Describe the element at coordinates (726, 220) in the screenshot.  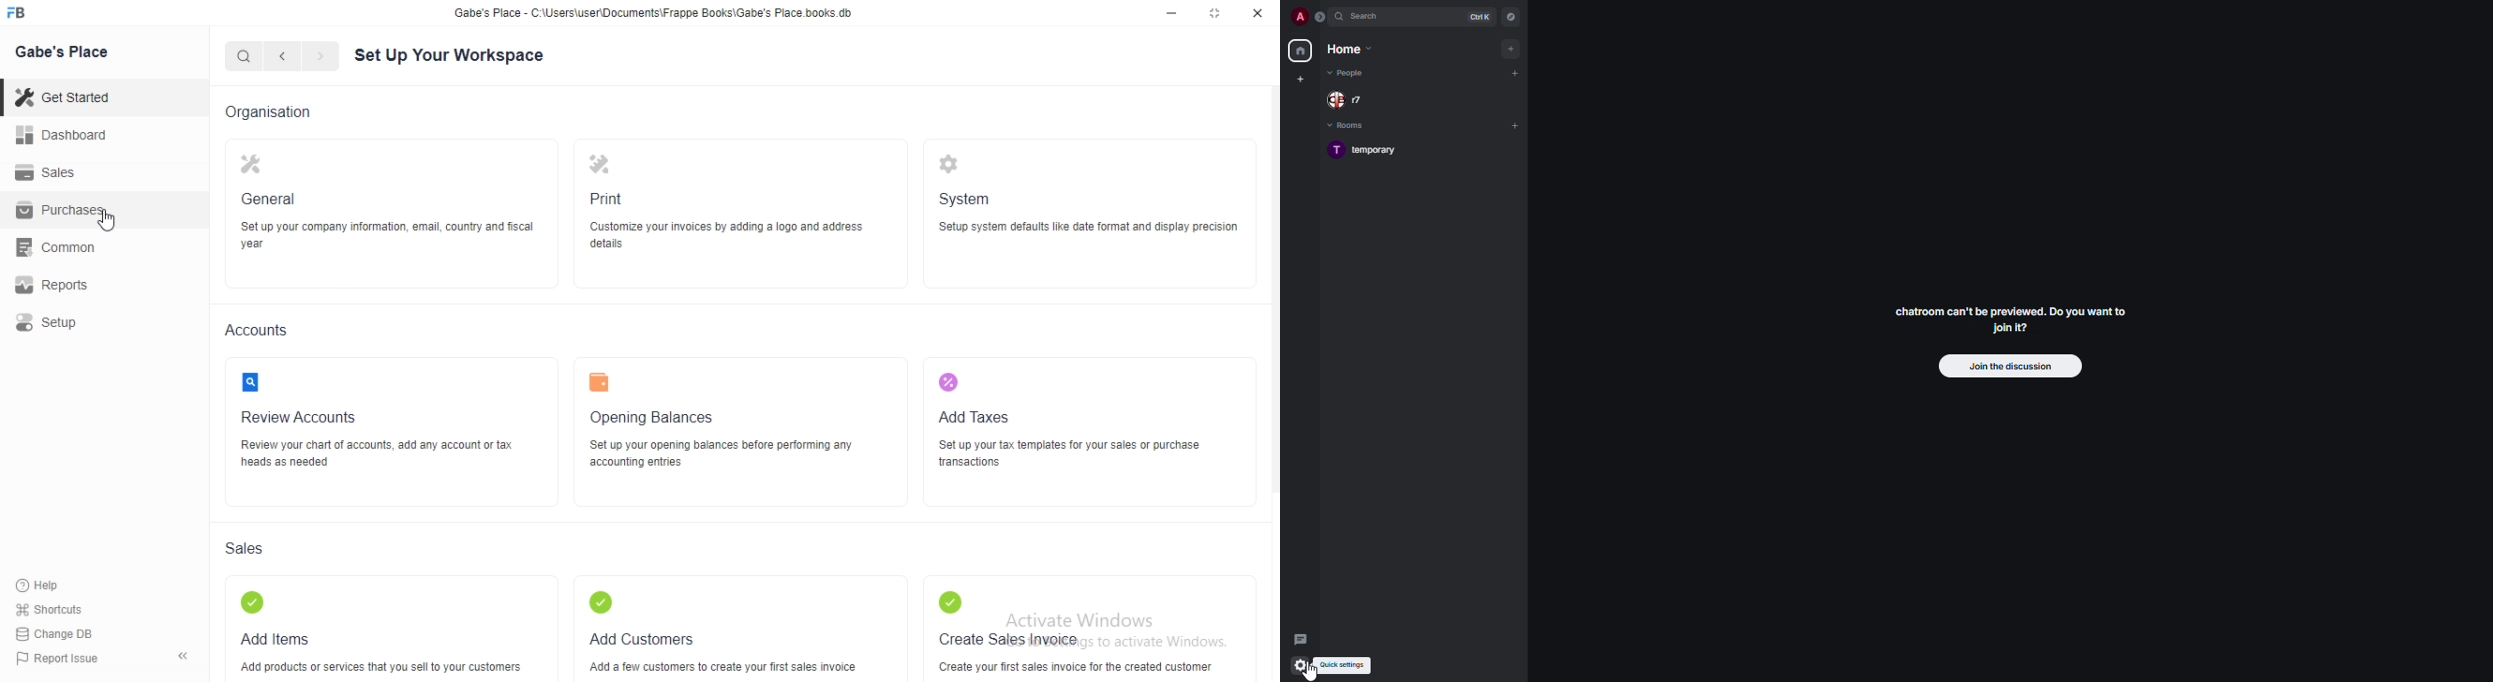
I see `Print Customize your invoices by adding a logo and address details.` at that location.